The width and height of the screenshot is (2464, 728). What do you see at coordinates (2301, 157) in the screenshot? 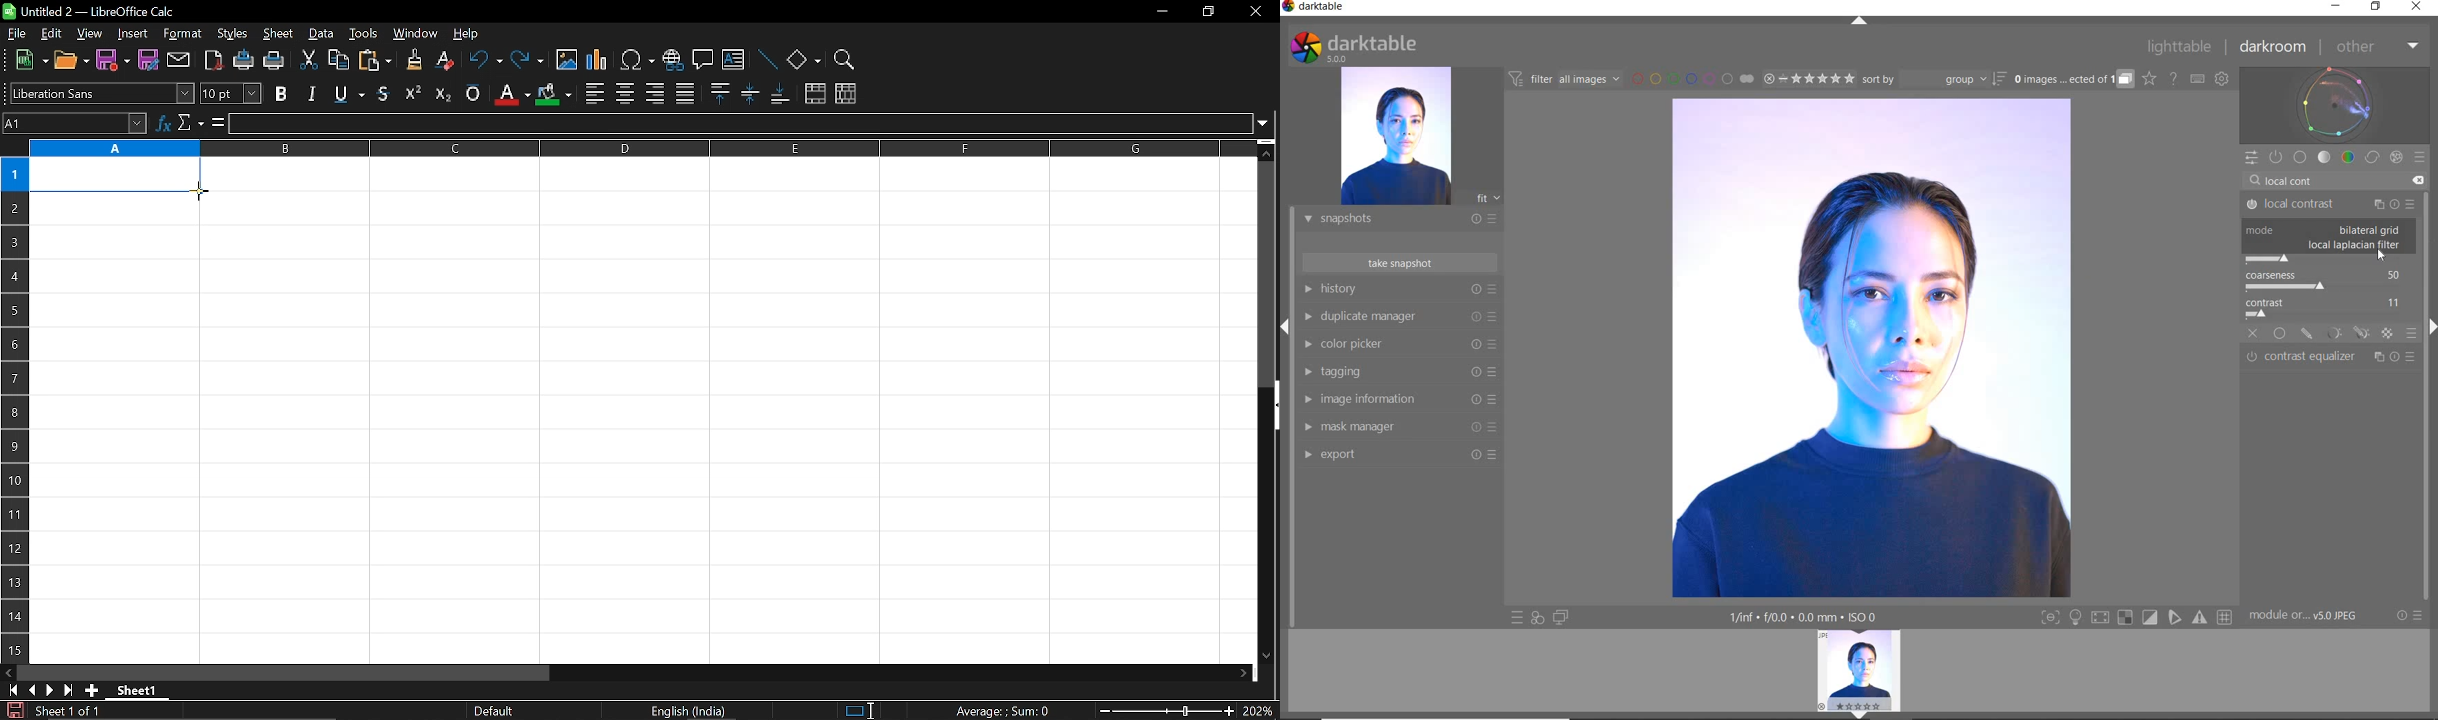
I see `BASE` at bounding box center [2301, 157].